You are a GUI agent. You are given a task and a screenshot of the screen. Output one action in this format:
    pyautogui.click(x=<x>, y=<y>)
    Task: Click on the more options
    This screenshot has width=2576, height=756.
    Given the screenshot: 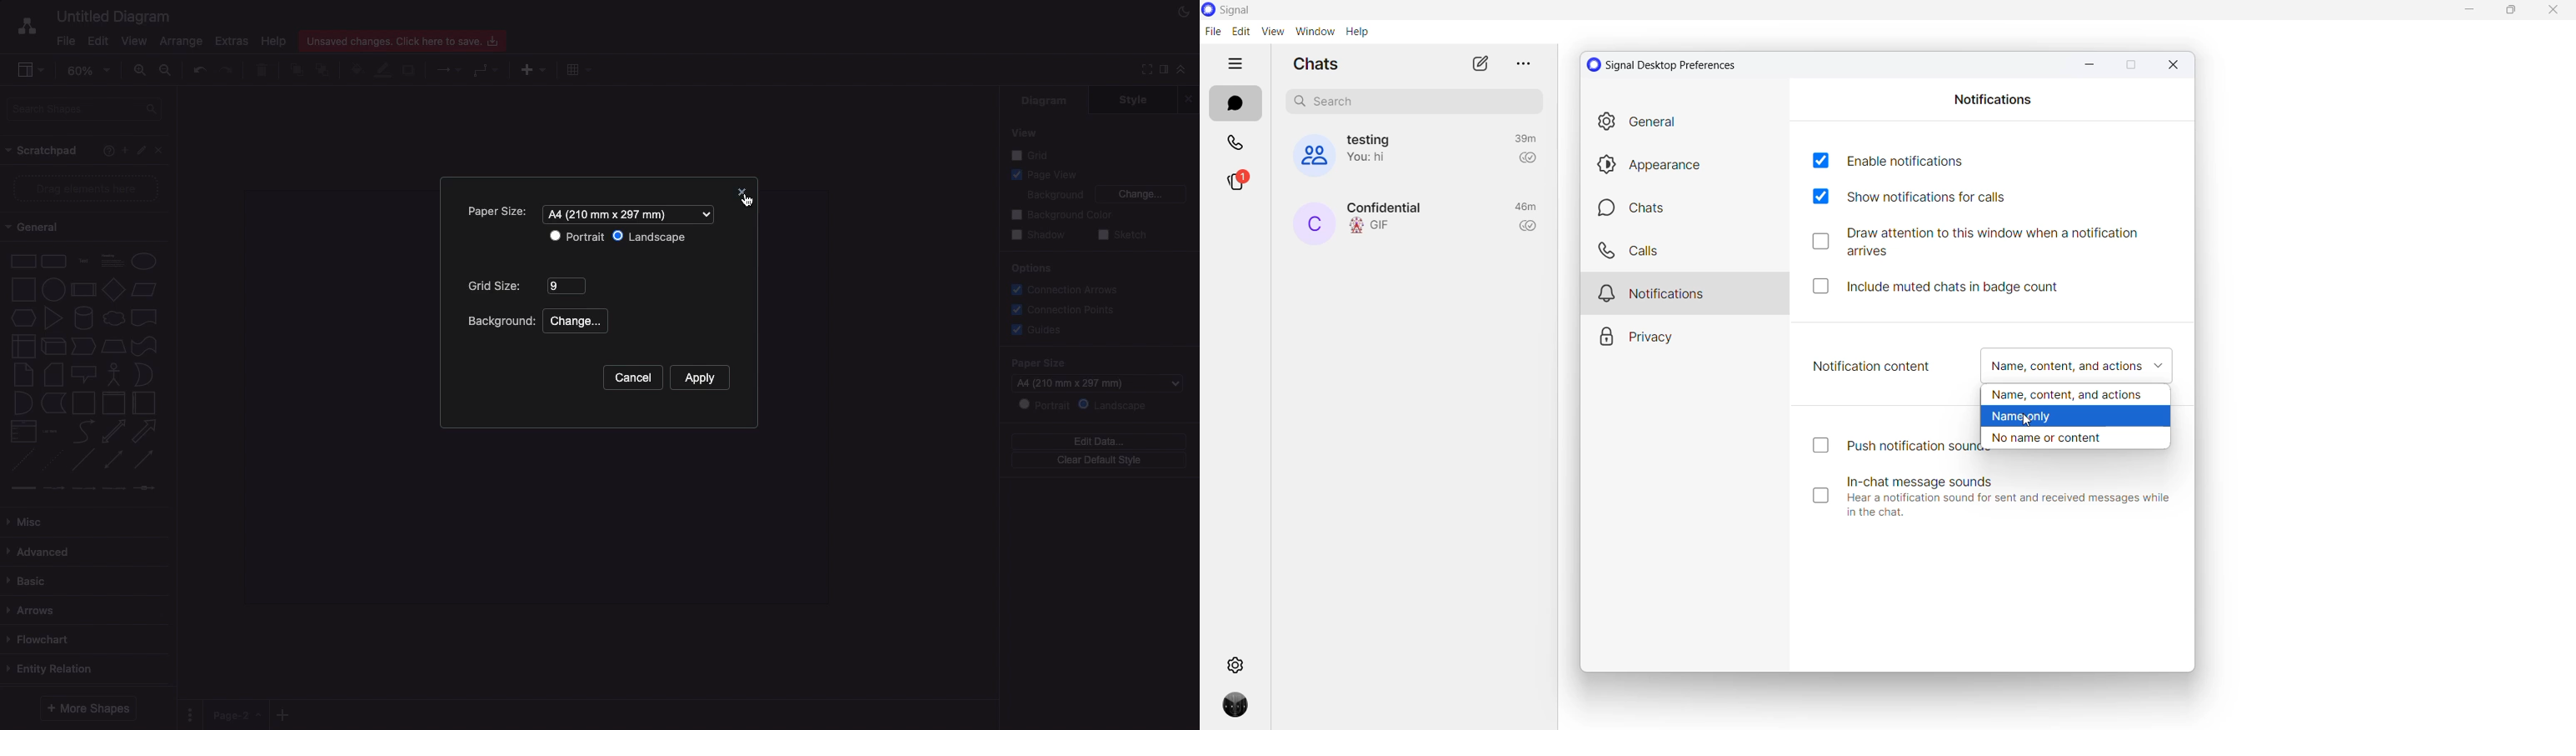 What is the action you would take?
    pyautogui.click(x=1520, y=62)
    